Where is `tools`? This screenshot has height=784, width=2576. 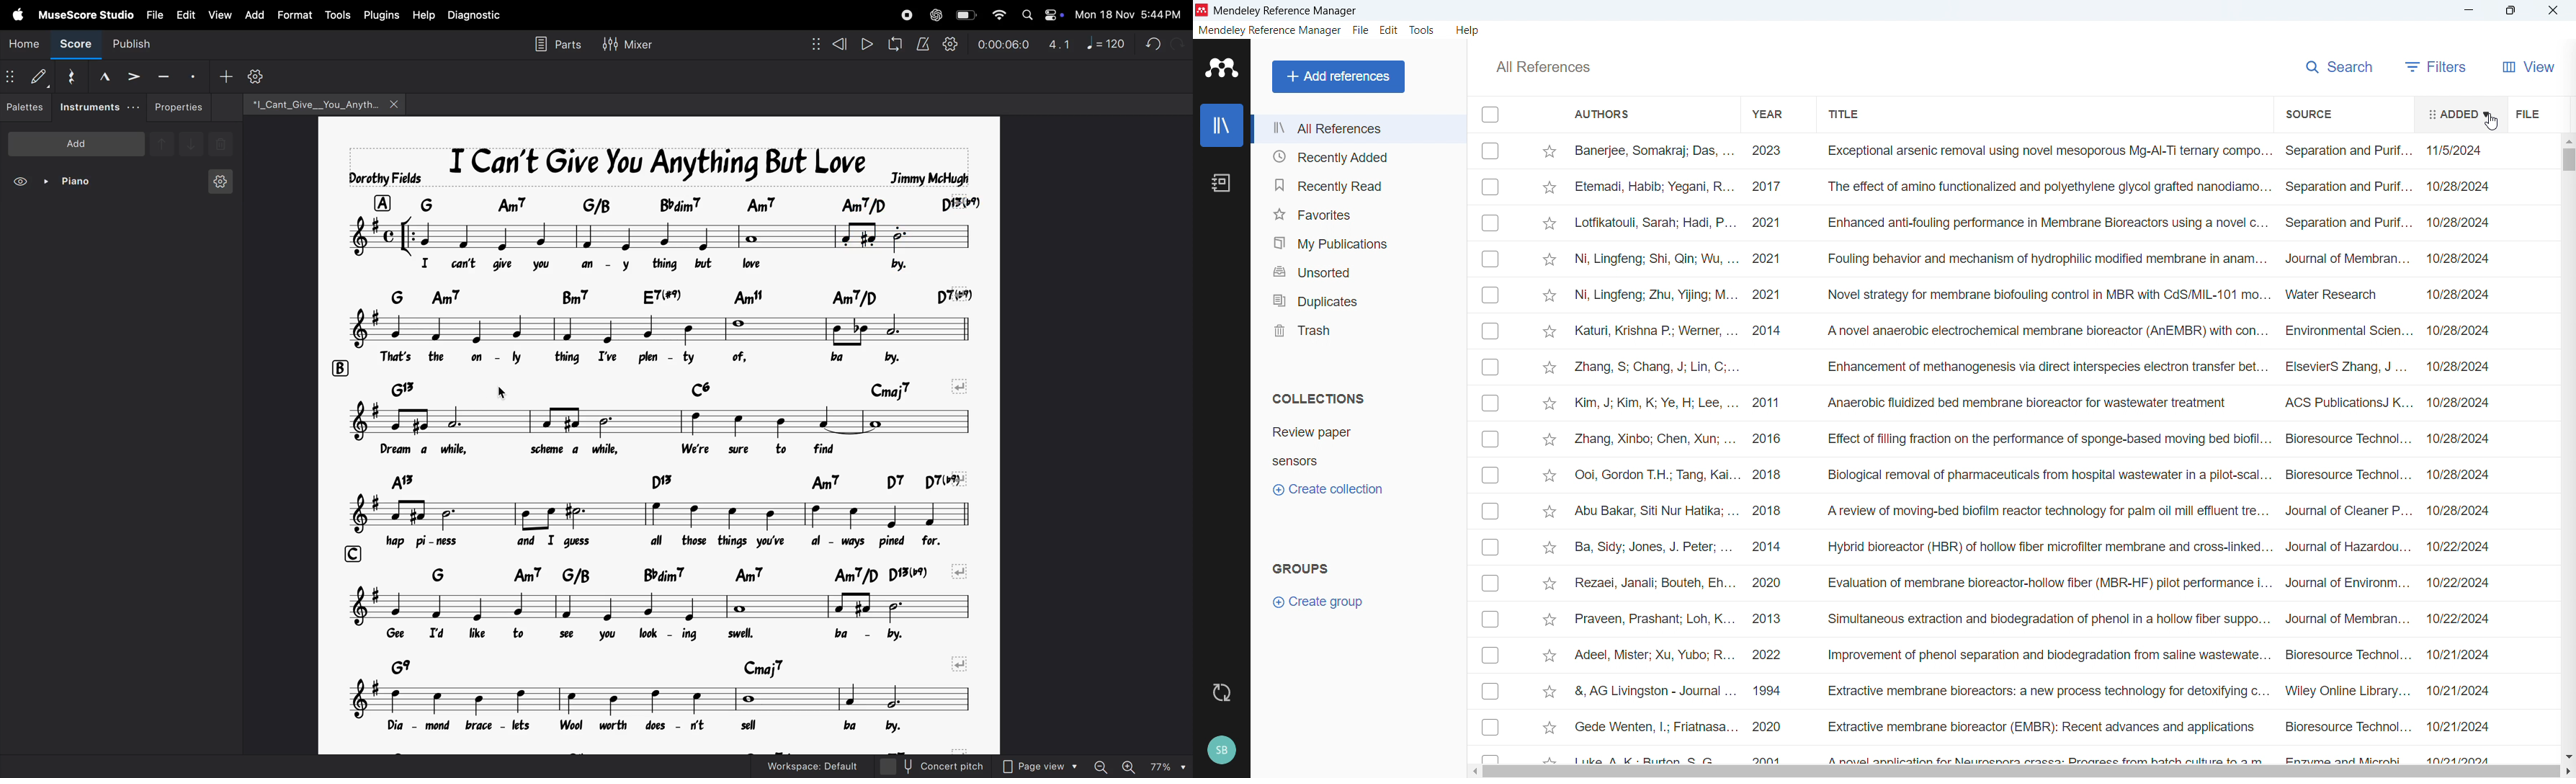
tools is located at coordinates (337, 15).